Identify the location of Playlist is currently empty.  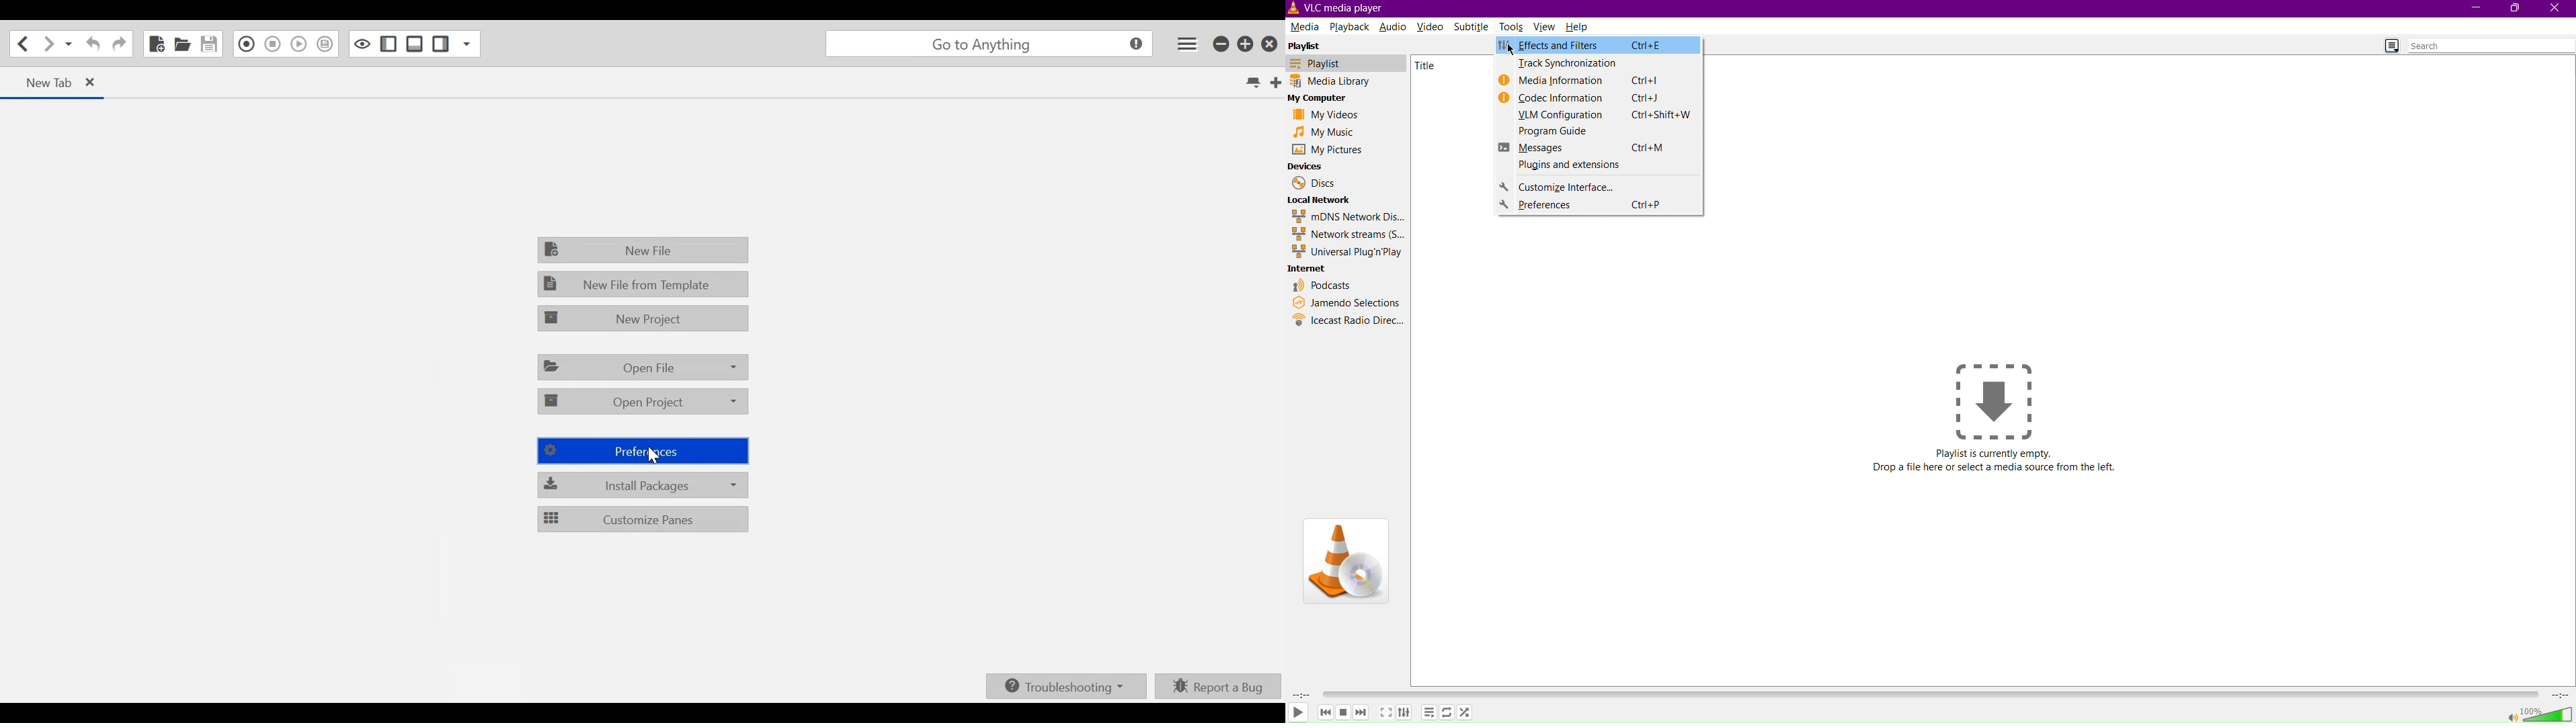
(1997, 456).